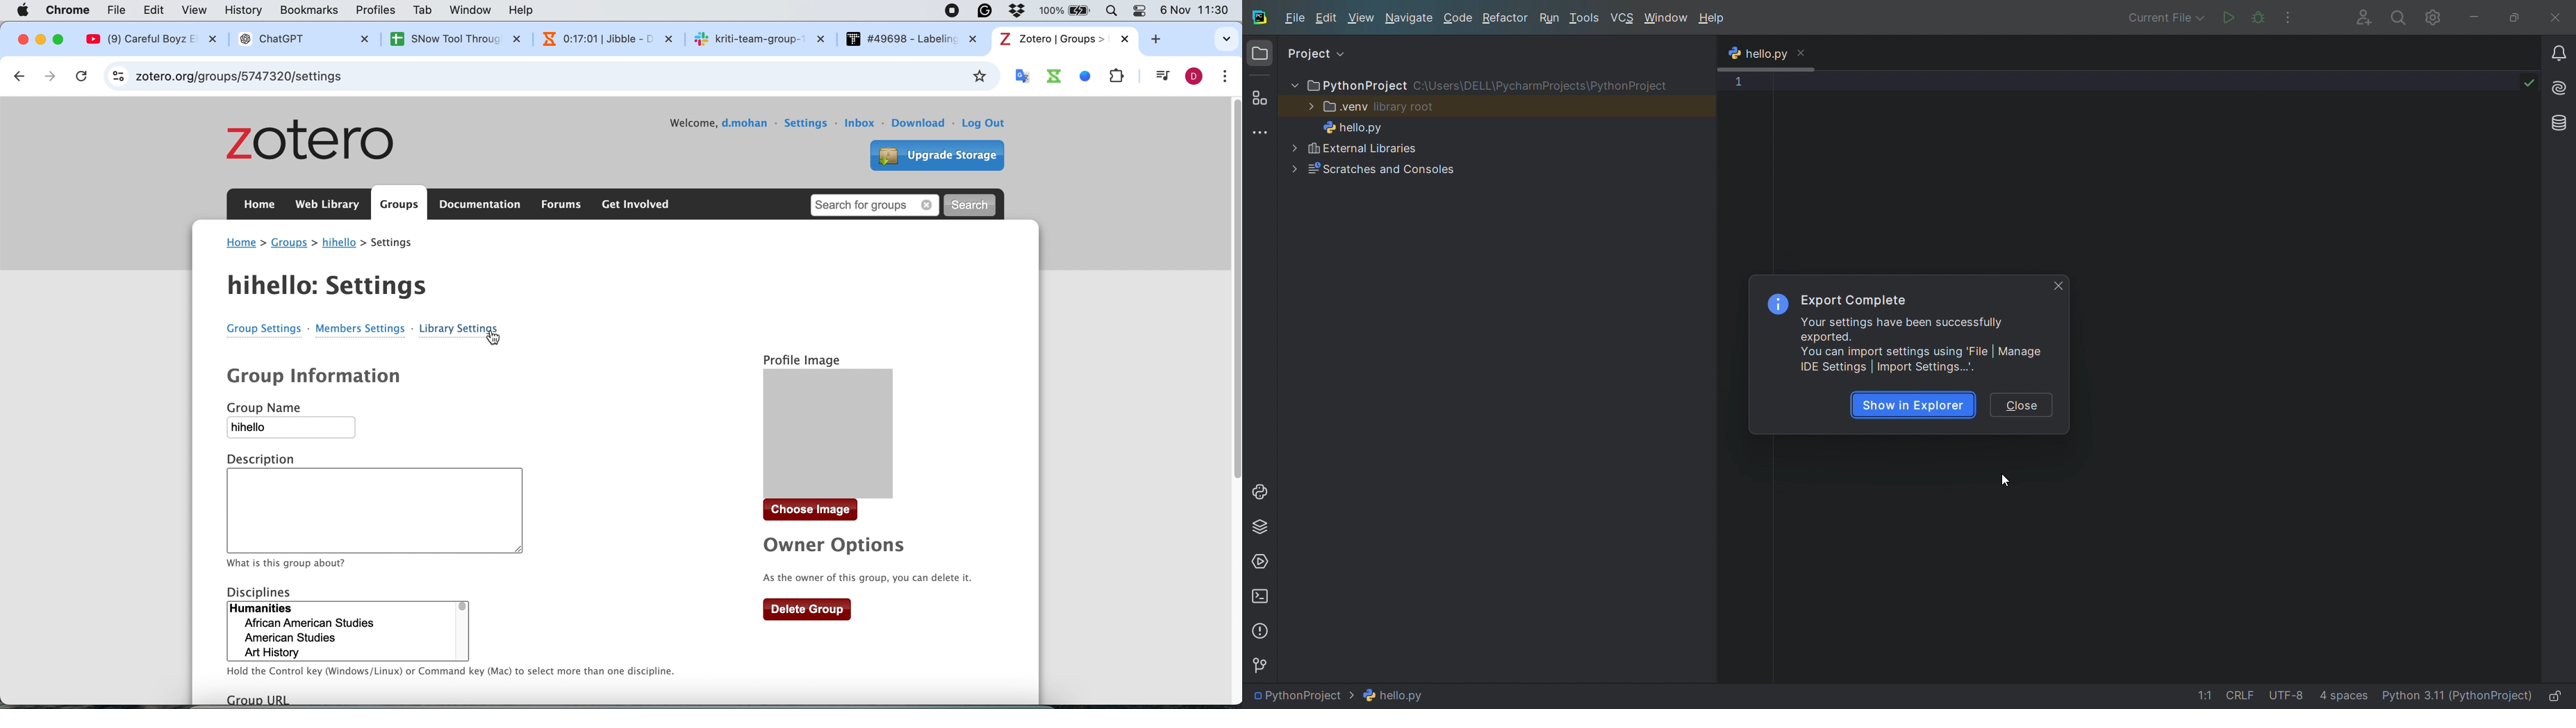 This screenshot has width=2576, height=728. Describe the element at coordinates (322, 377) in the screenshot. I see `Group Information` at that location.